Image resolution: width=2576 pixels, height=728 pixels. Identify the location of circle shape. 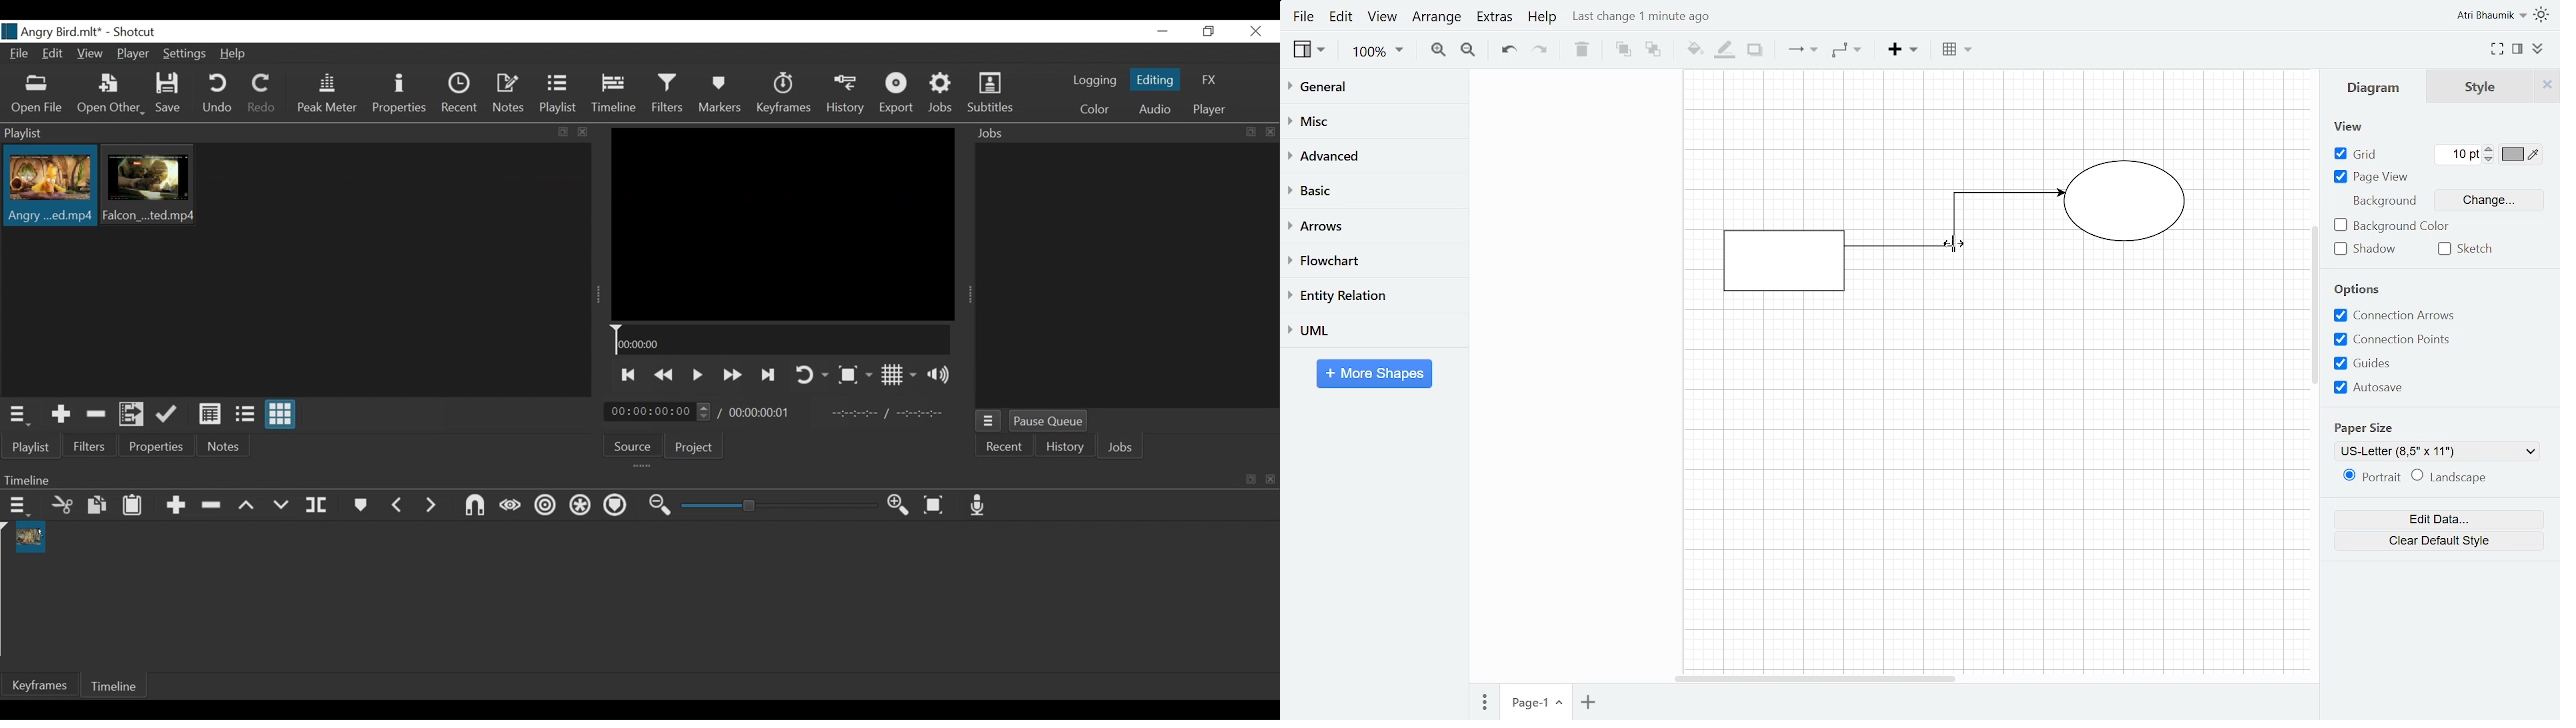
(2128, 204).